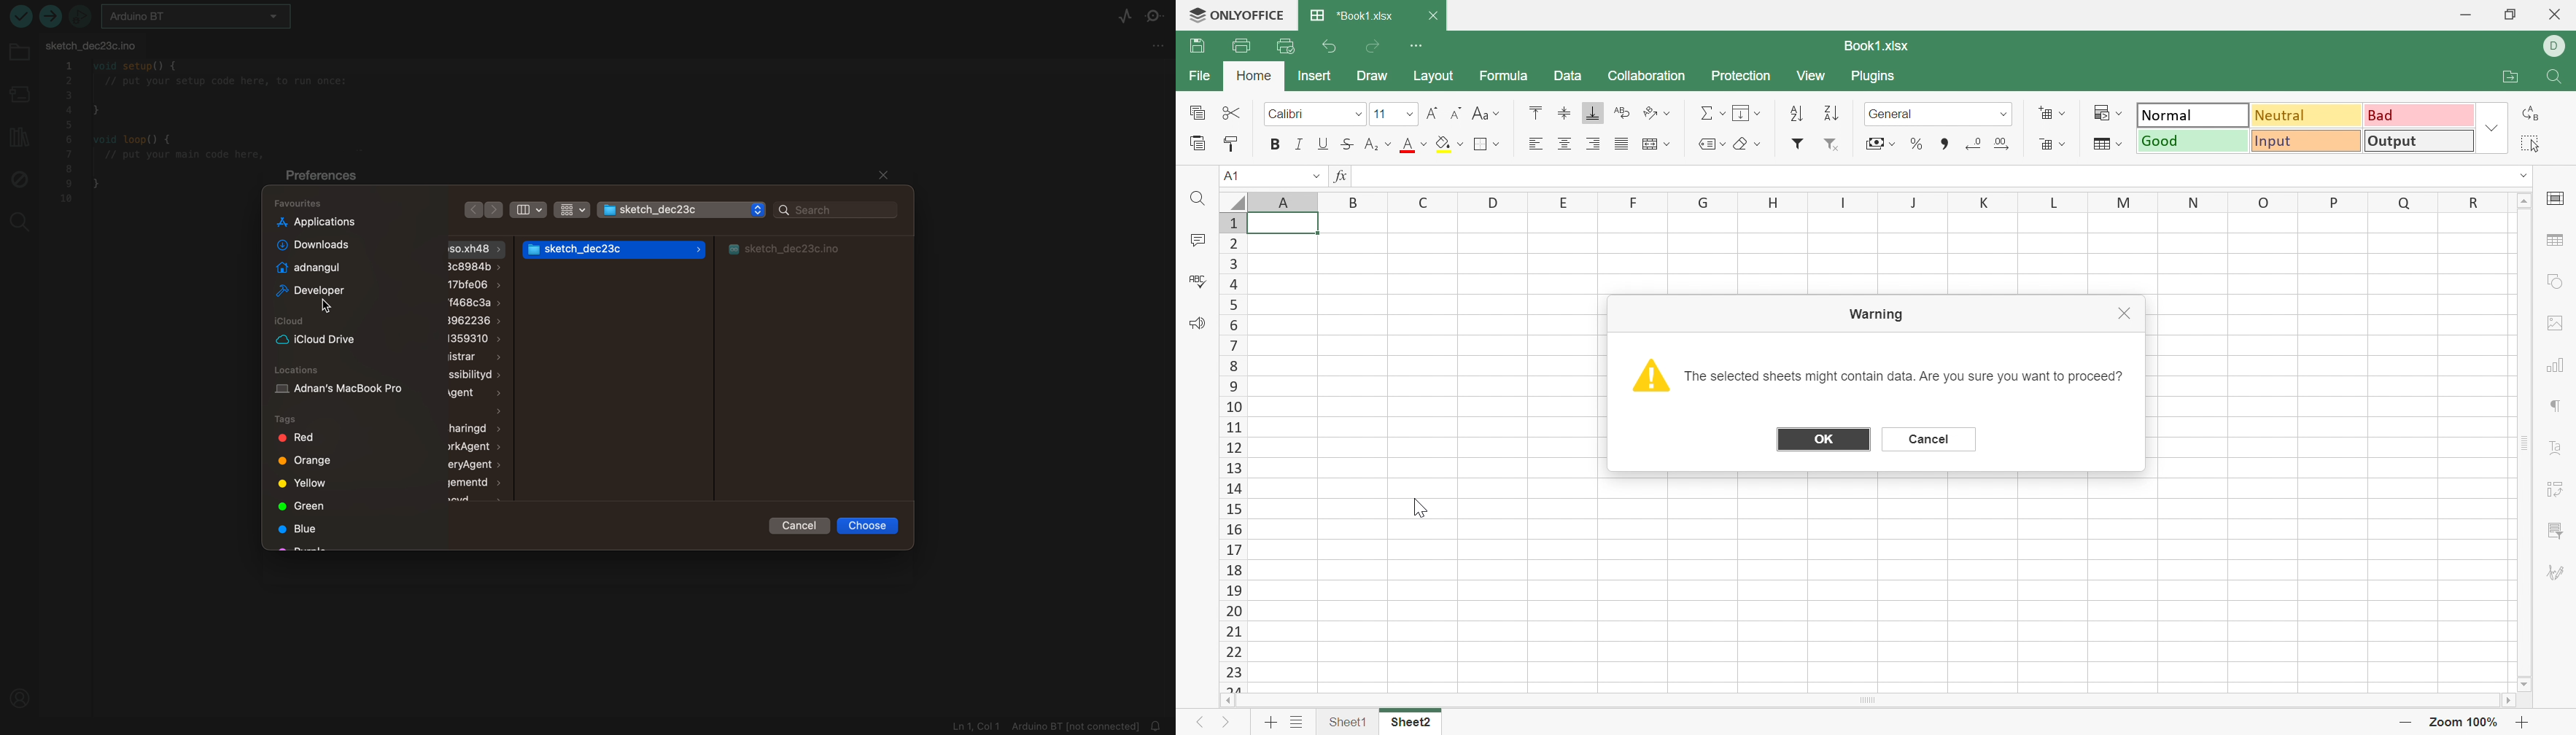 This screenshot has width=2576, height=756. Describe the element at coordinates (2418, 141) in the screenshot. I see `Output` at that location.